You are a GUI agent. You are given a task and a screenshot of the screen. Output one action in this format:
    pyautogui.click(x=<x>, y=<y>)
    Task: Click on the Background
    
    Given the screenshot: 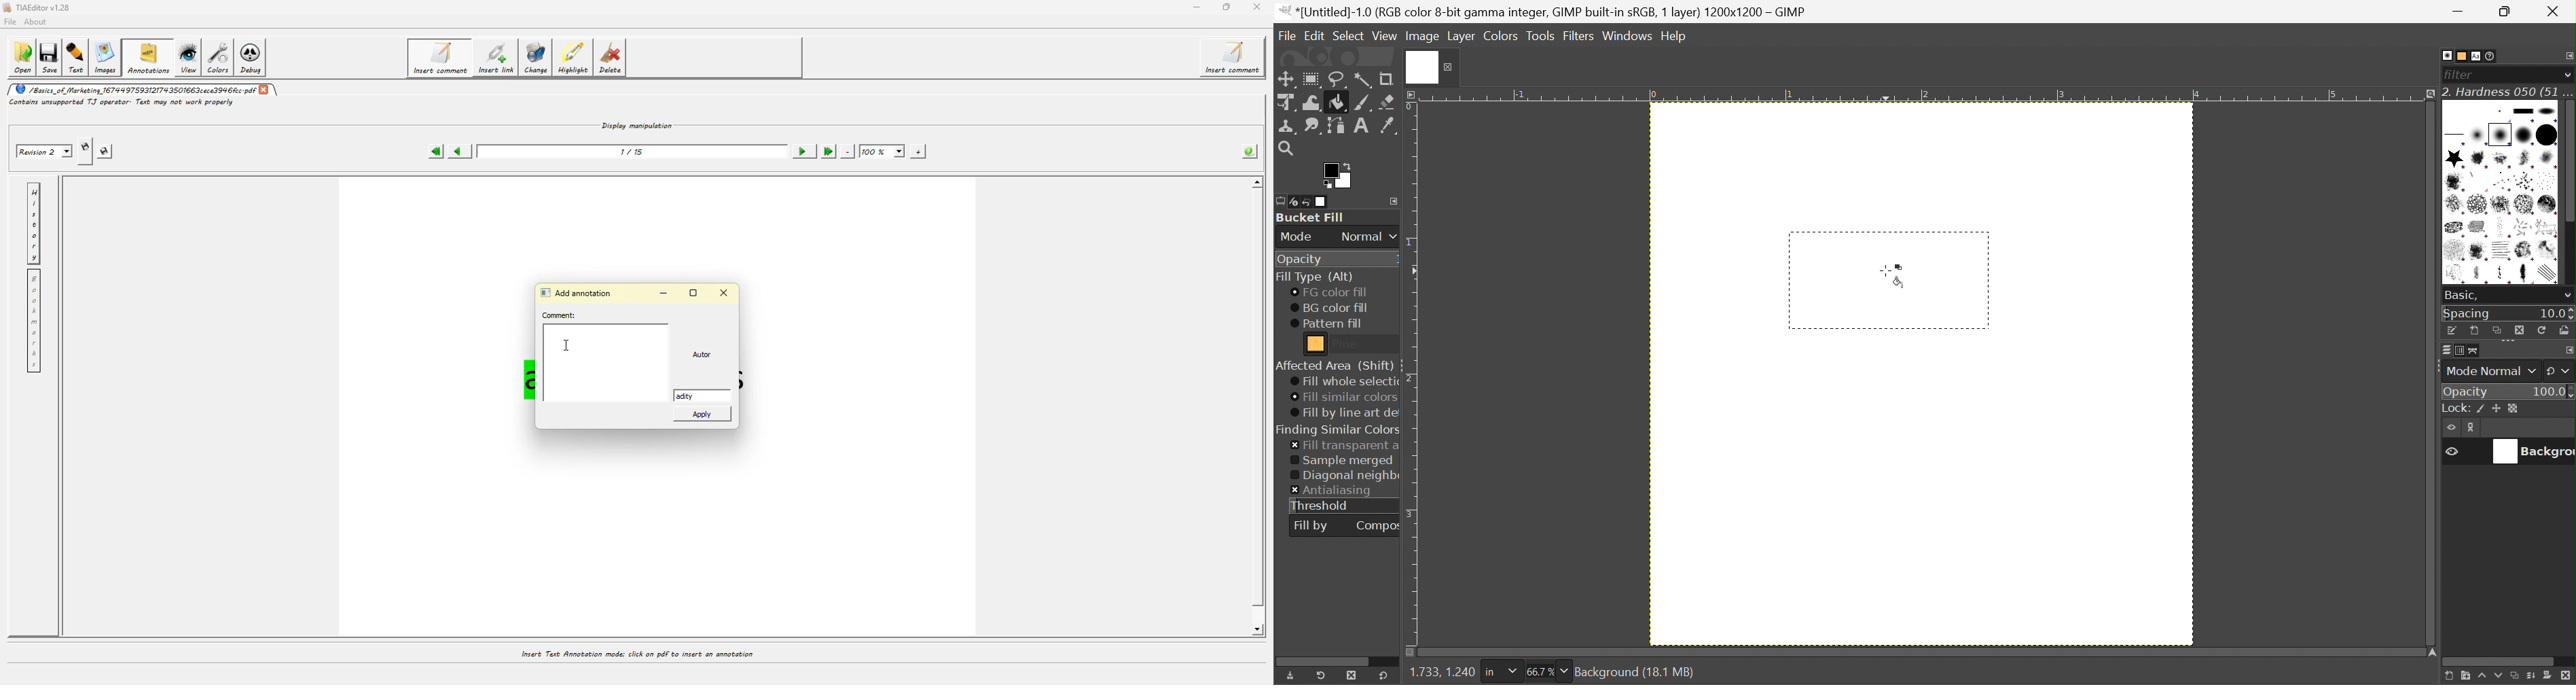 What is the action you would take?
    pyautogui.click(x=2530, y=452)
    